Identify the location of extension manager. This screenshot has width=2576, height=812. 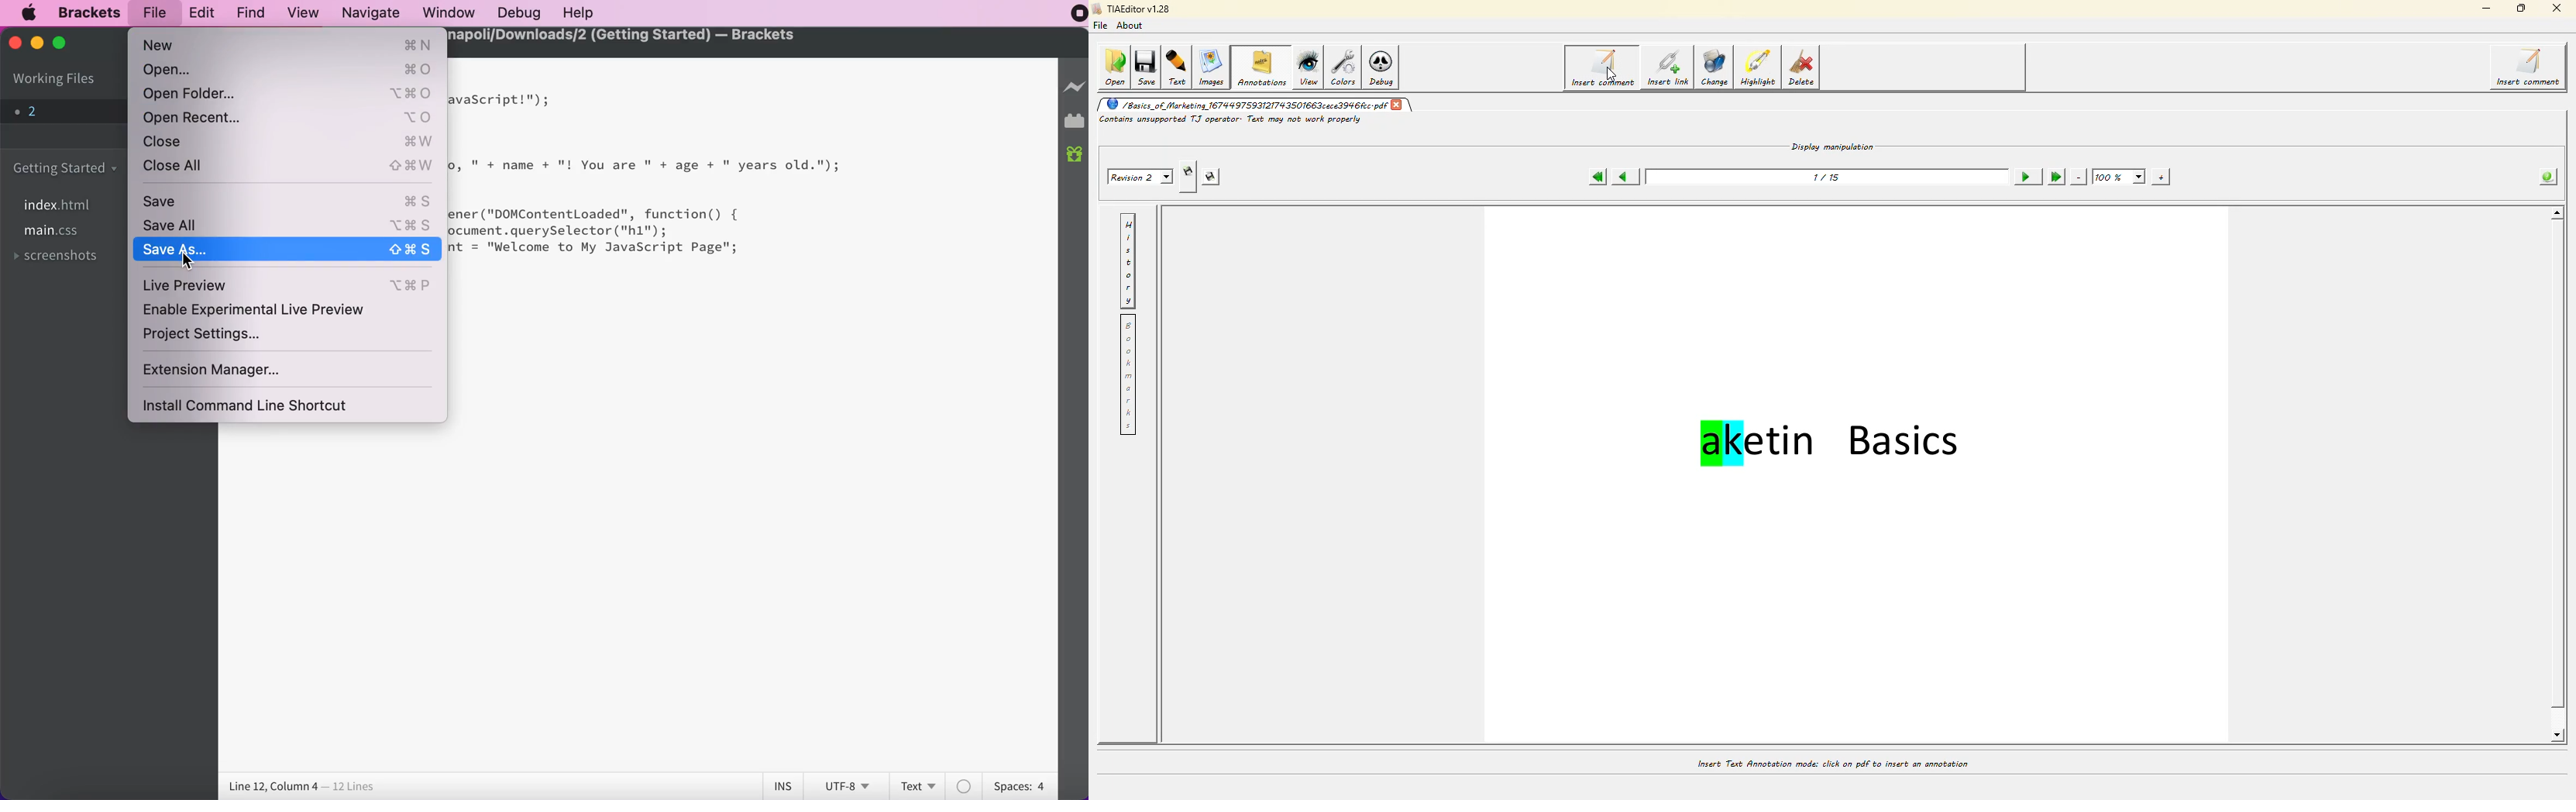
(230, 371).